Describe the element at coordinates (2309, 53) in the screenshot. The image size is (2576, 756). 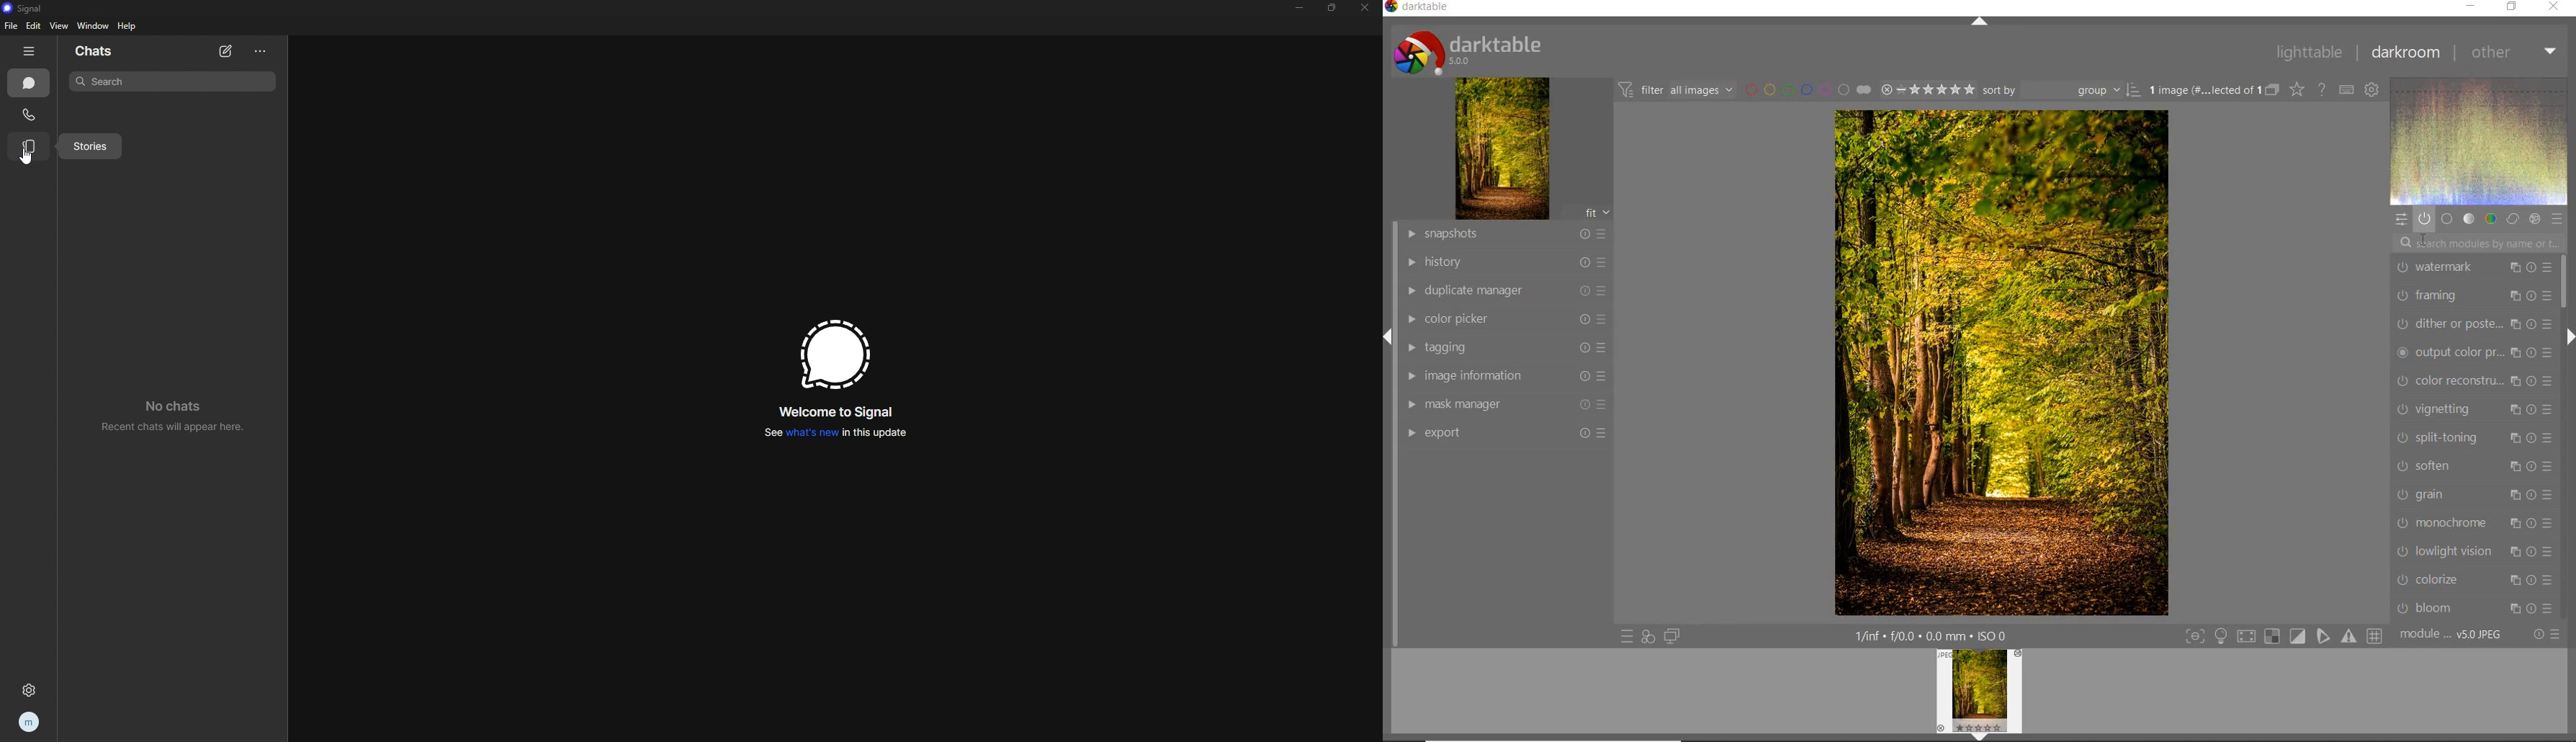
I see `lighttable` at that location.